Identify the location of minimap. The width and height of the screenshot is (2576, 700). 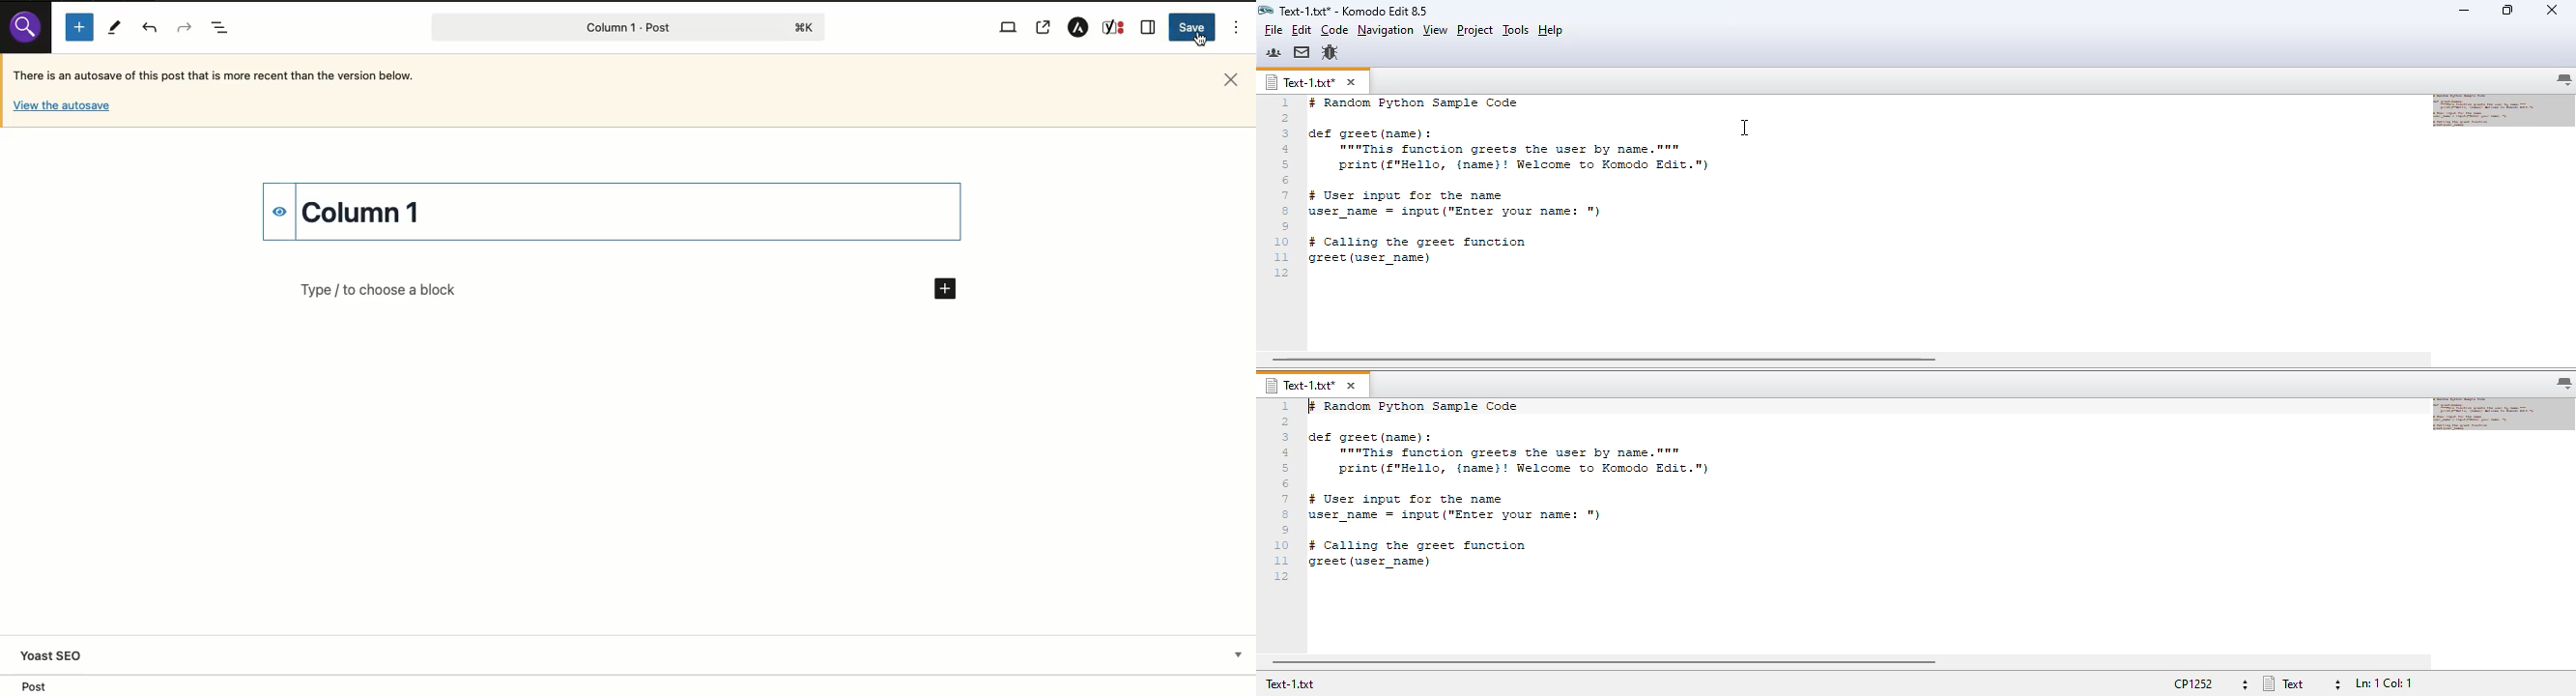
(2504, 414).